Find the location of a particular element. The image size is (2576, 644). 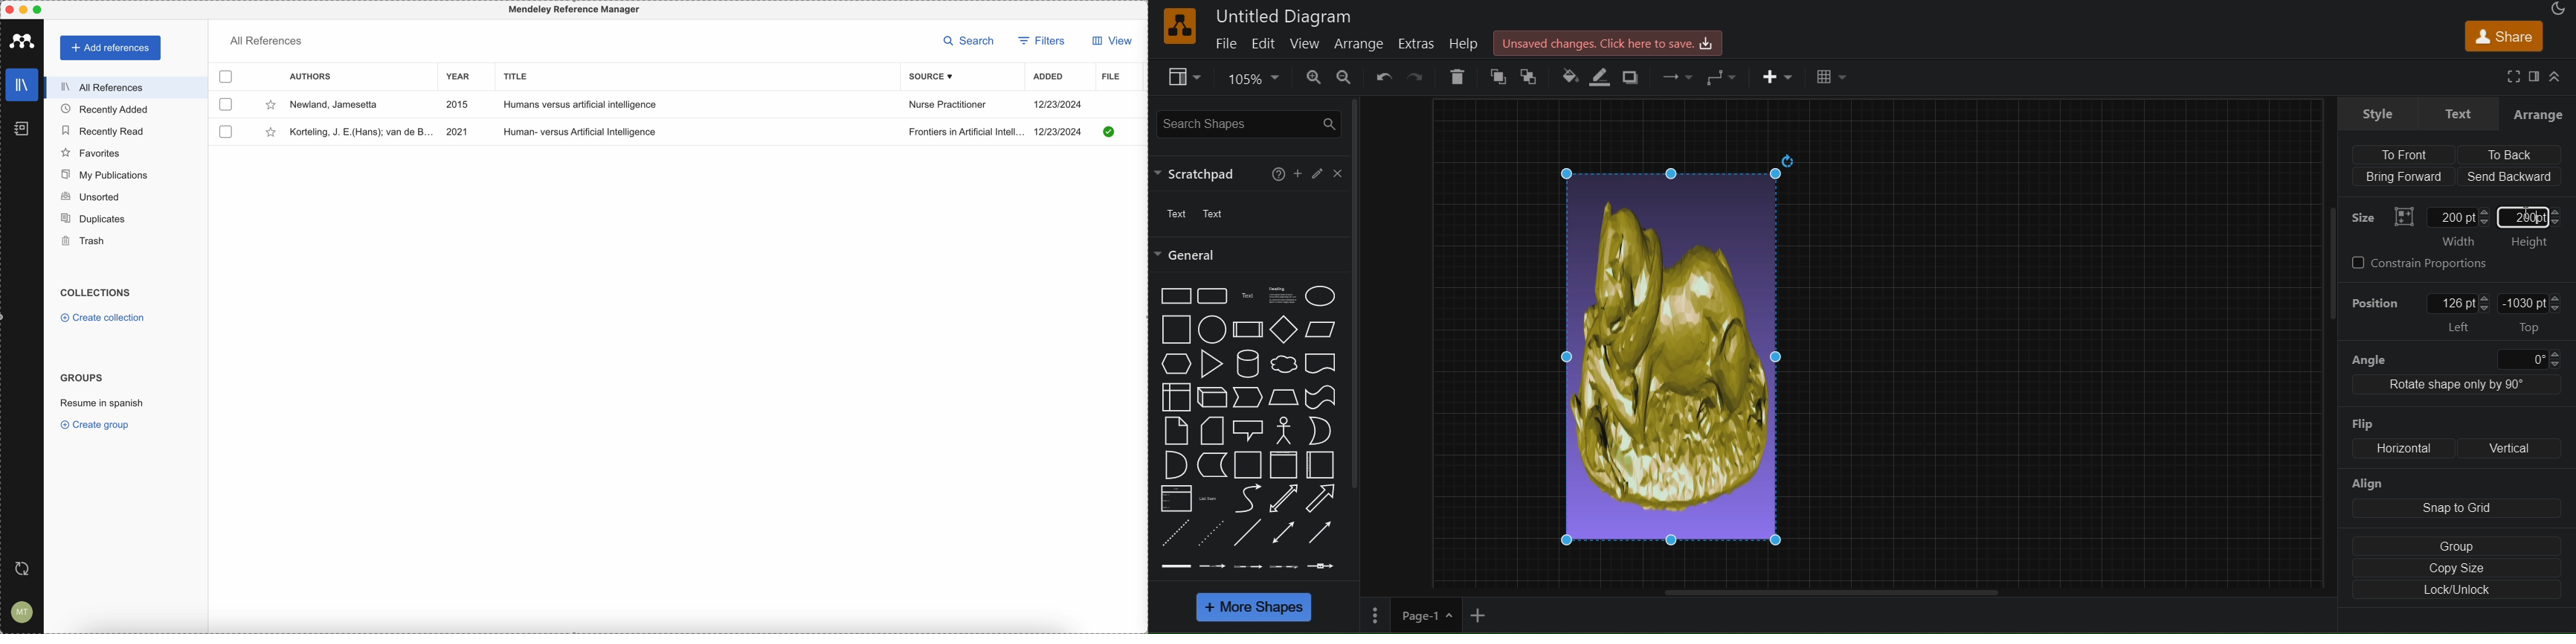

authors is located at coordinates (309, 77).